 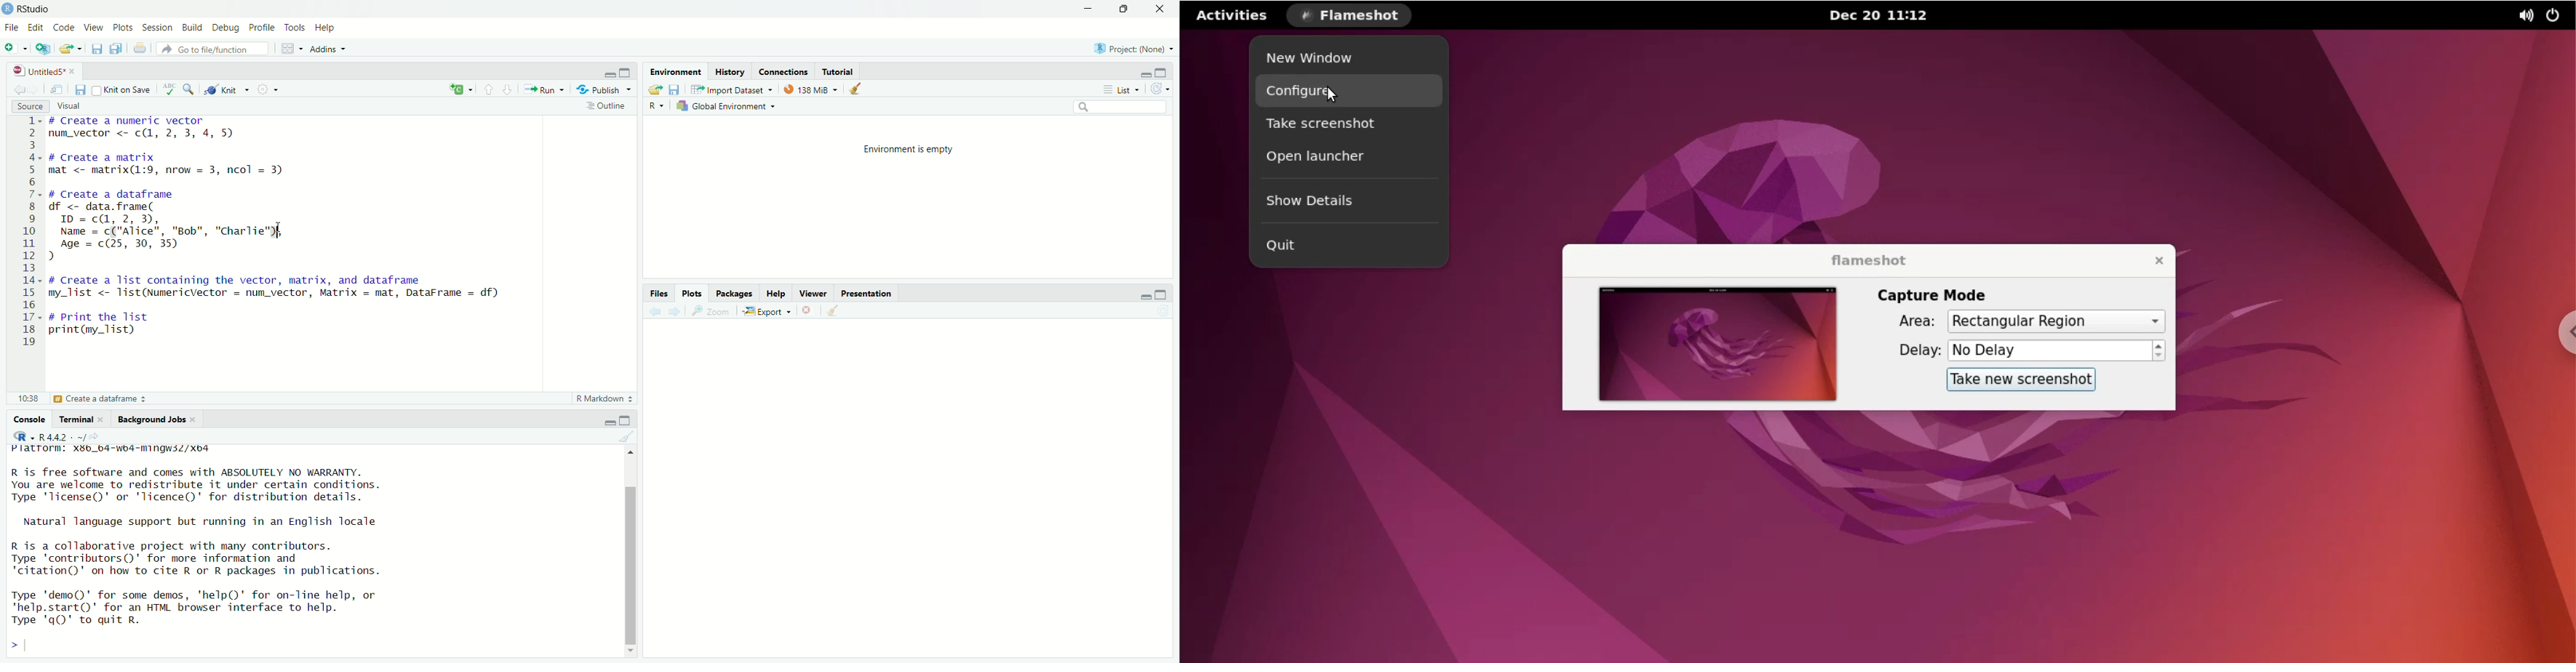 I want to click on Knit, so click(x=227, y=90).